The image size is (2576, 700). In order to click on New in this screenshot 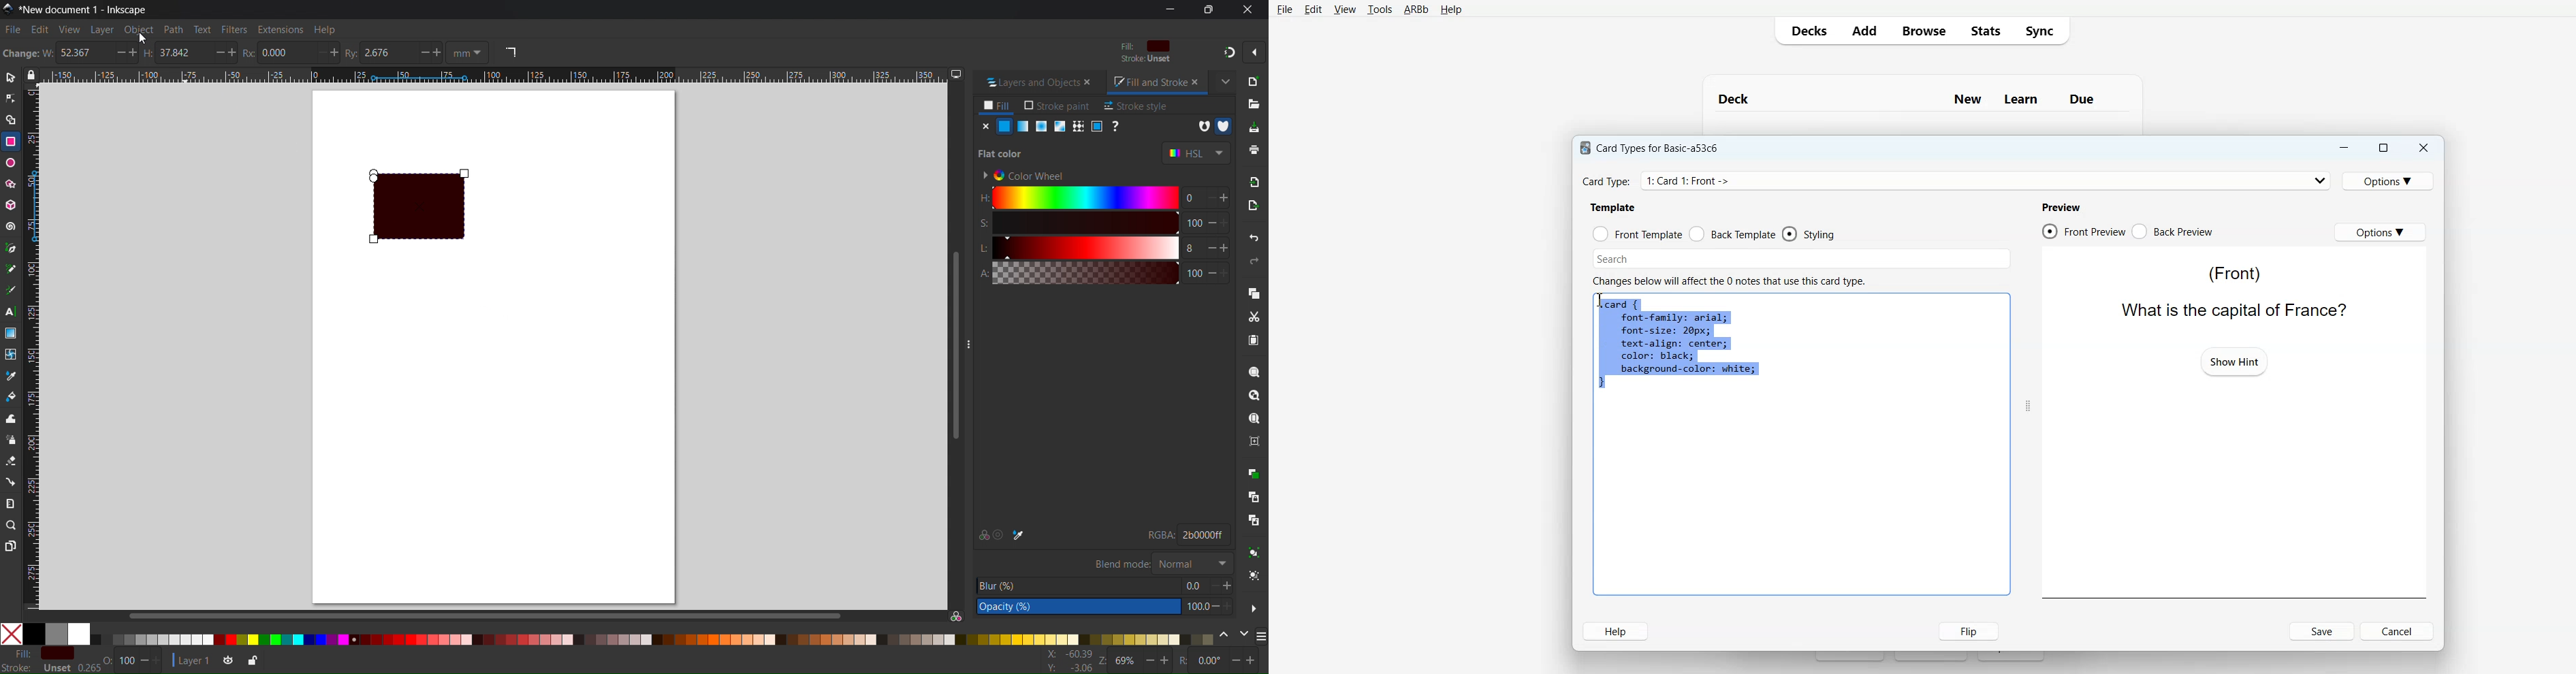, I will do `click(1256, 80)`.